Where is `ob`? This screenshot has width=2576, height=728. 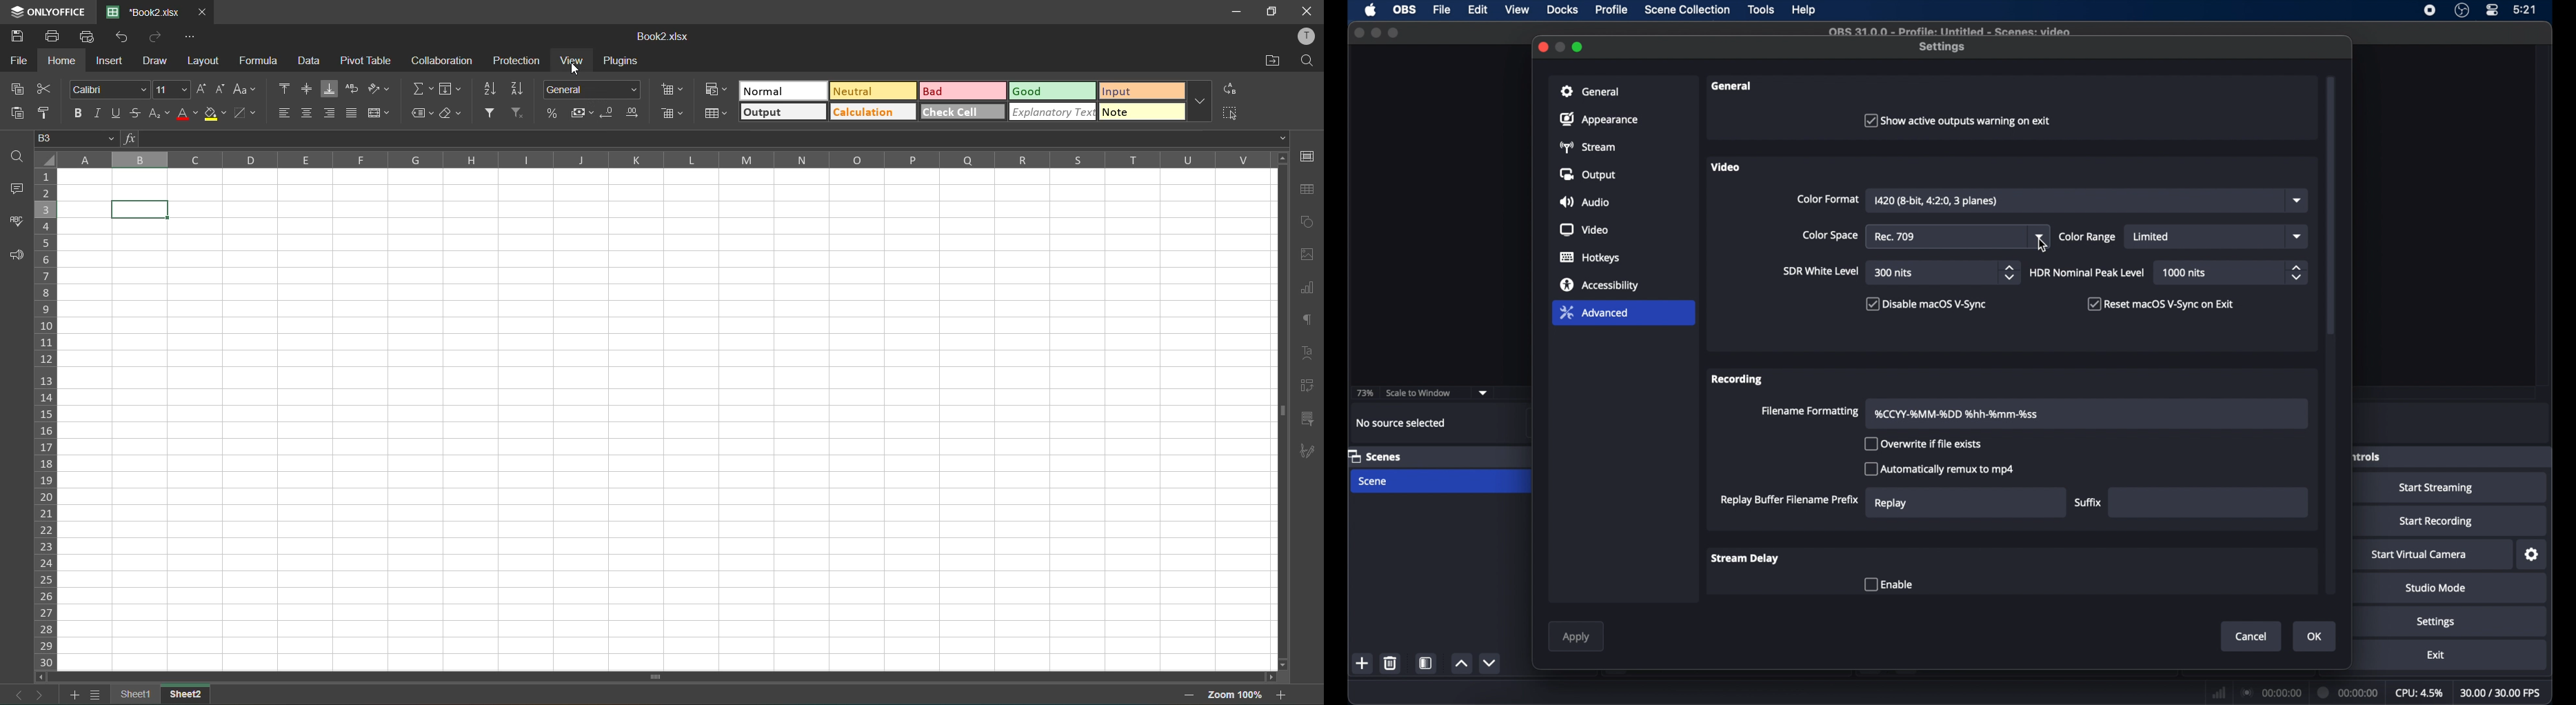 ob is located at coordinates (1405, 10).